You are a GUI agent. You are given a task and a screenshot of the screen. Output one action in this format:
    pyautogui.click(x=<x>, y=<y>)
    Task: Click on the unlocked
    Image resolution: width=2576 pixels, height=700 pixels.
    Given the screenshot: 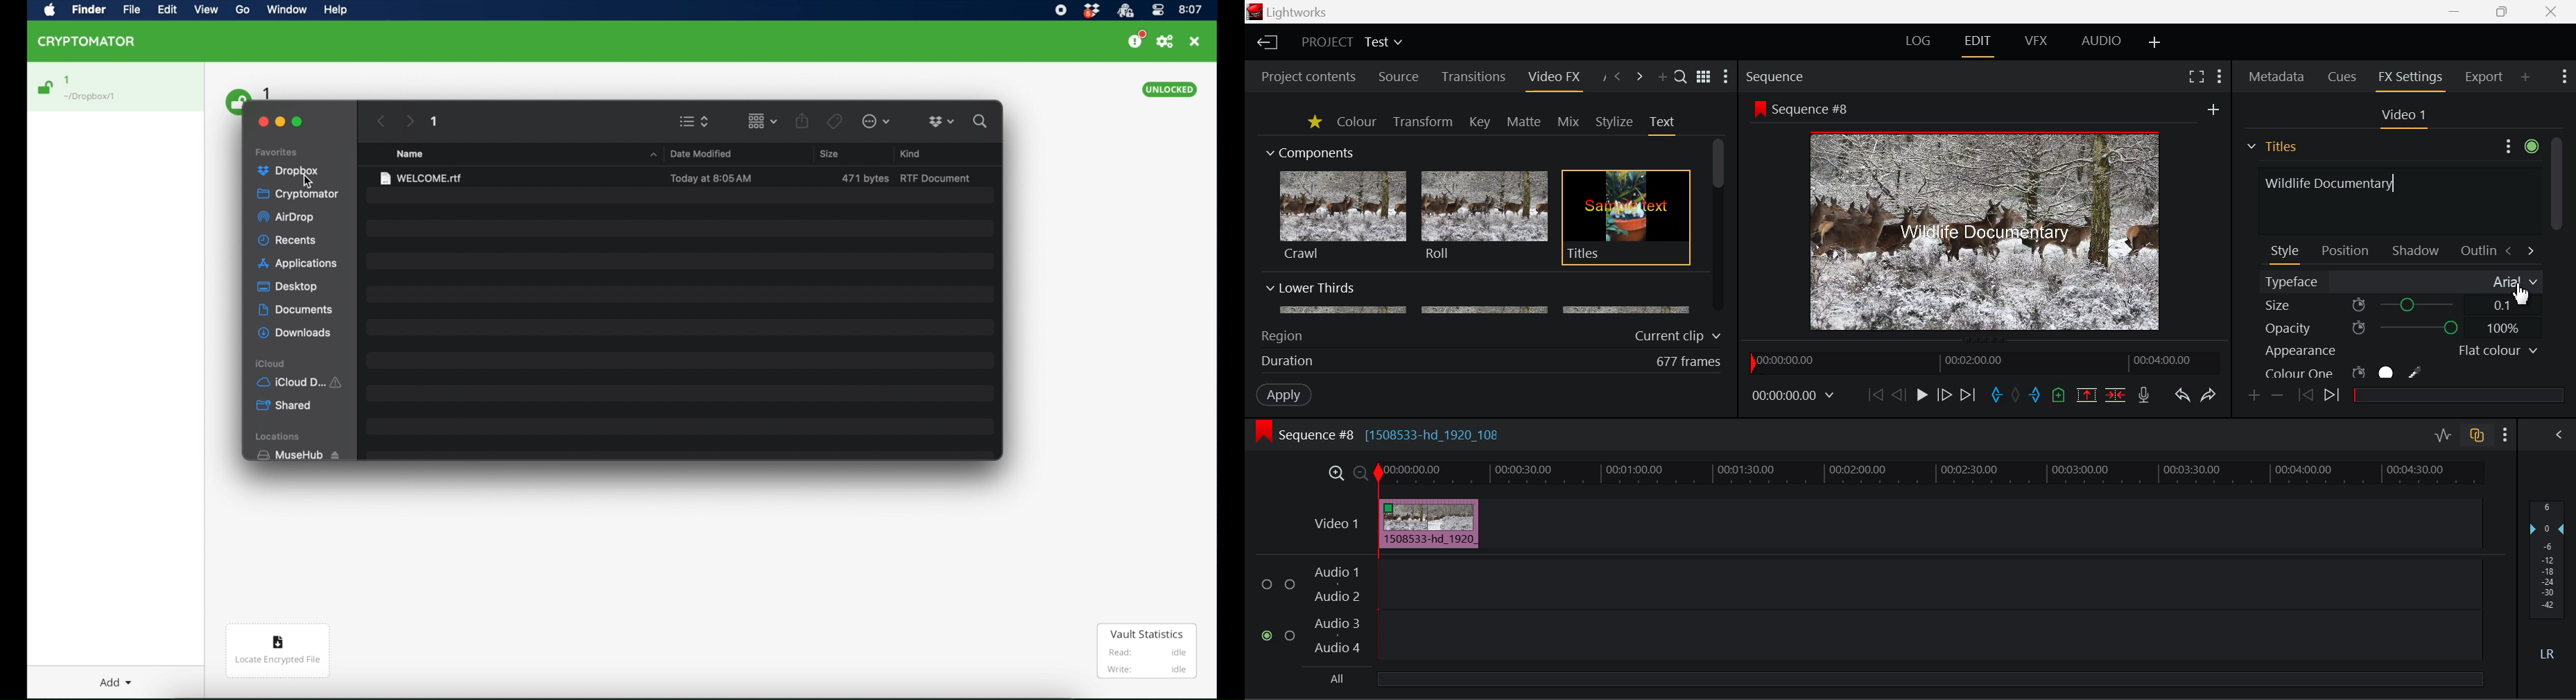 What is the action you would take?
    pyautogui.click(x=1170, y=89)
    